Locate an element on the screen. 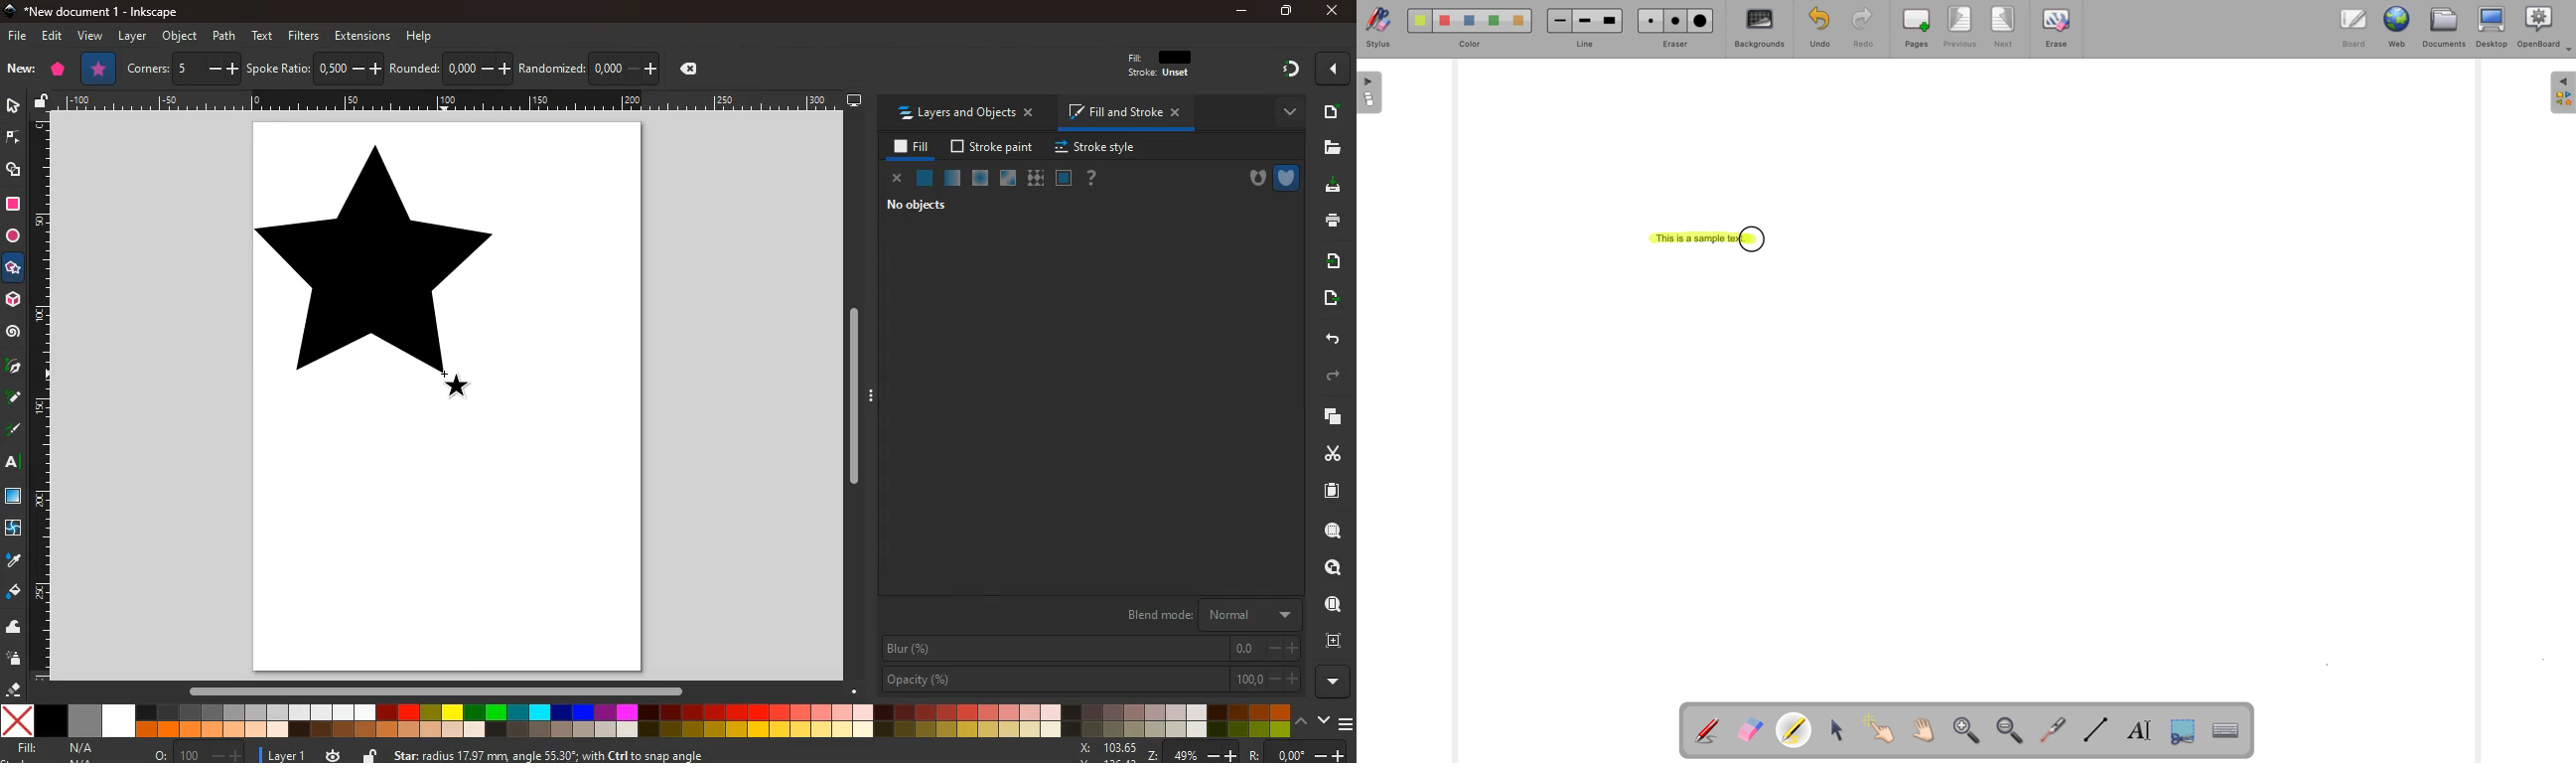  edit is located at coordinates (53, 37).